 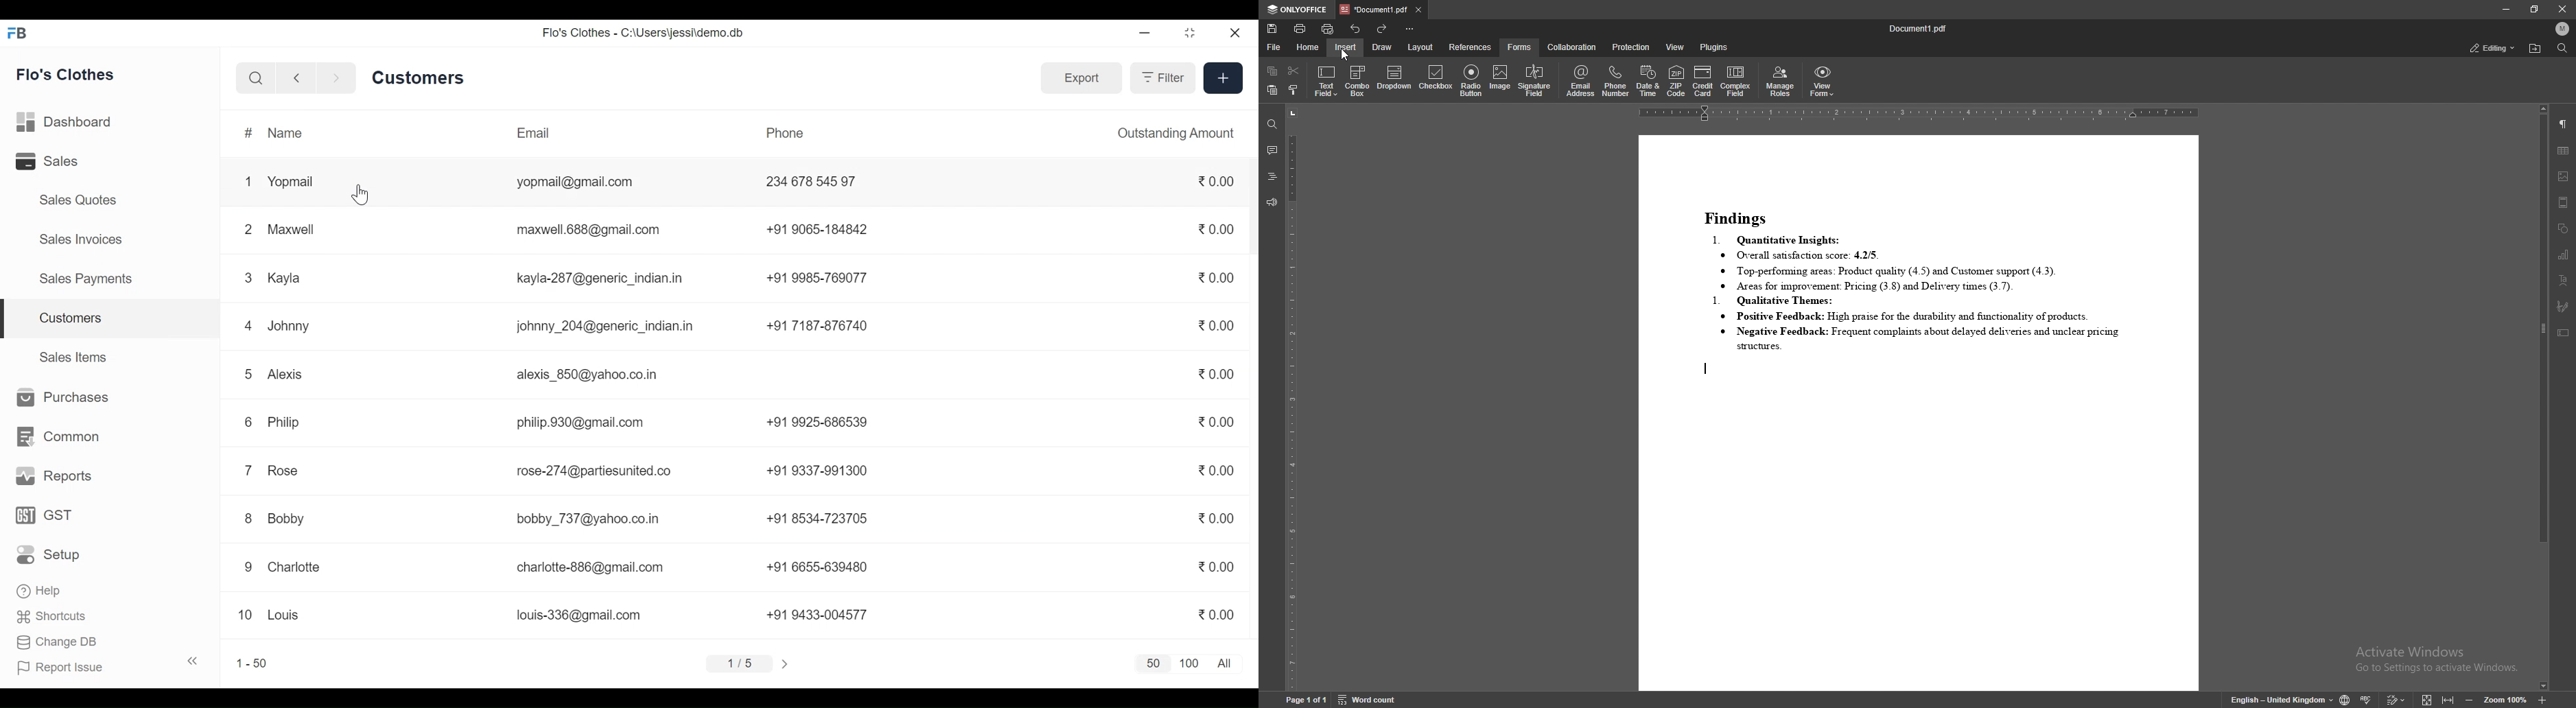 I want to click on kayla-287@generic_indian.in, so click(x=606, y=279).